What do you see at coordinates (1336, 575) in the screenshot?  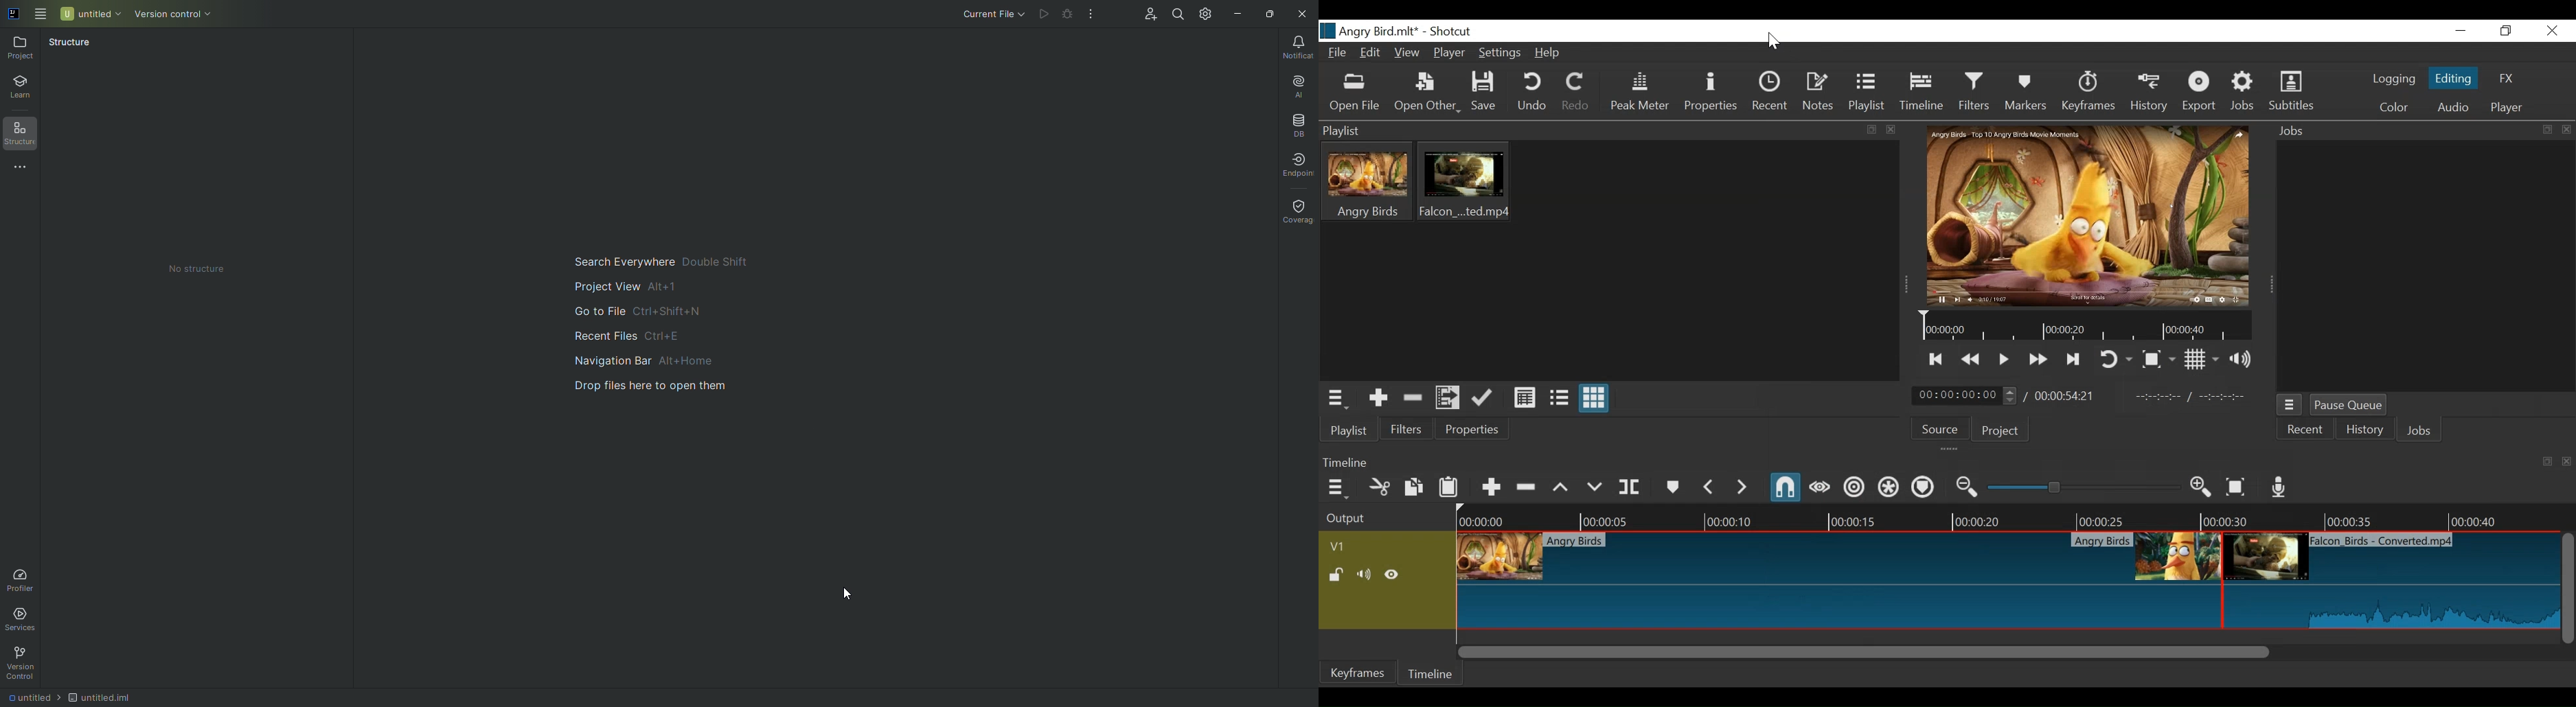 I see `(un)lock track` at bounding box center [1336, 575].